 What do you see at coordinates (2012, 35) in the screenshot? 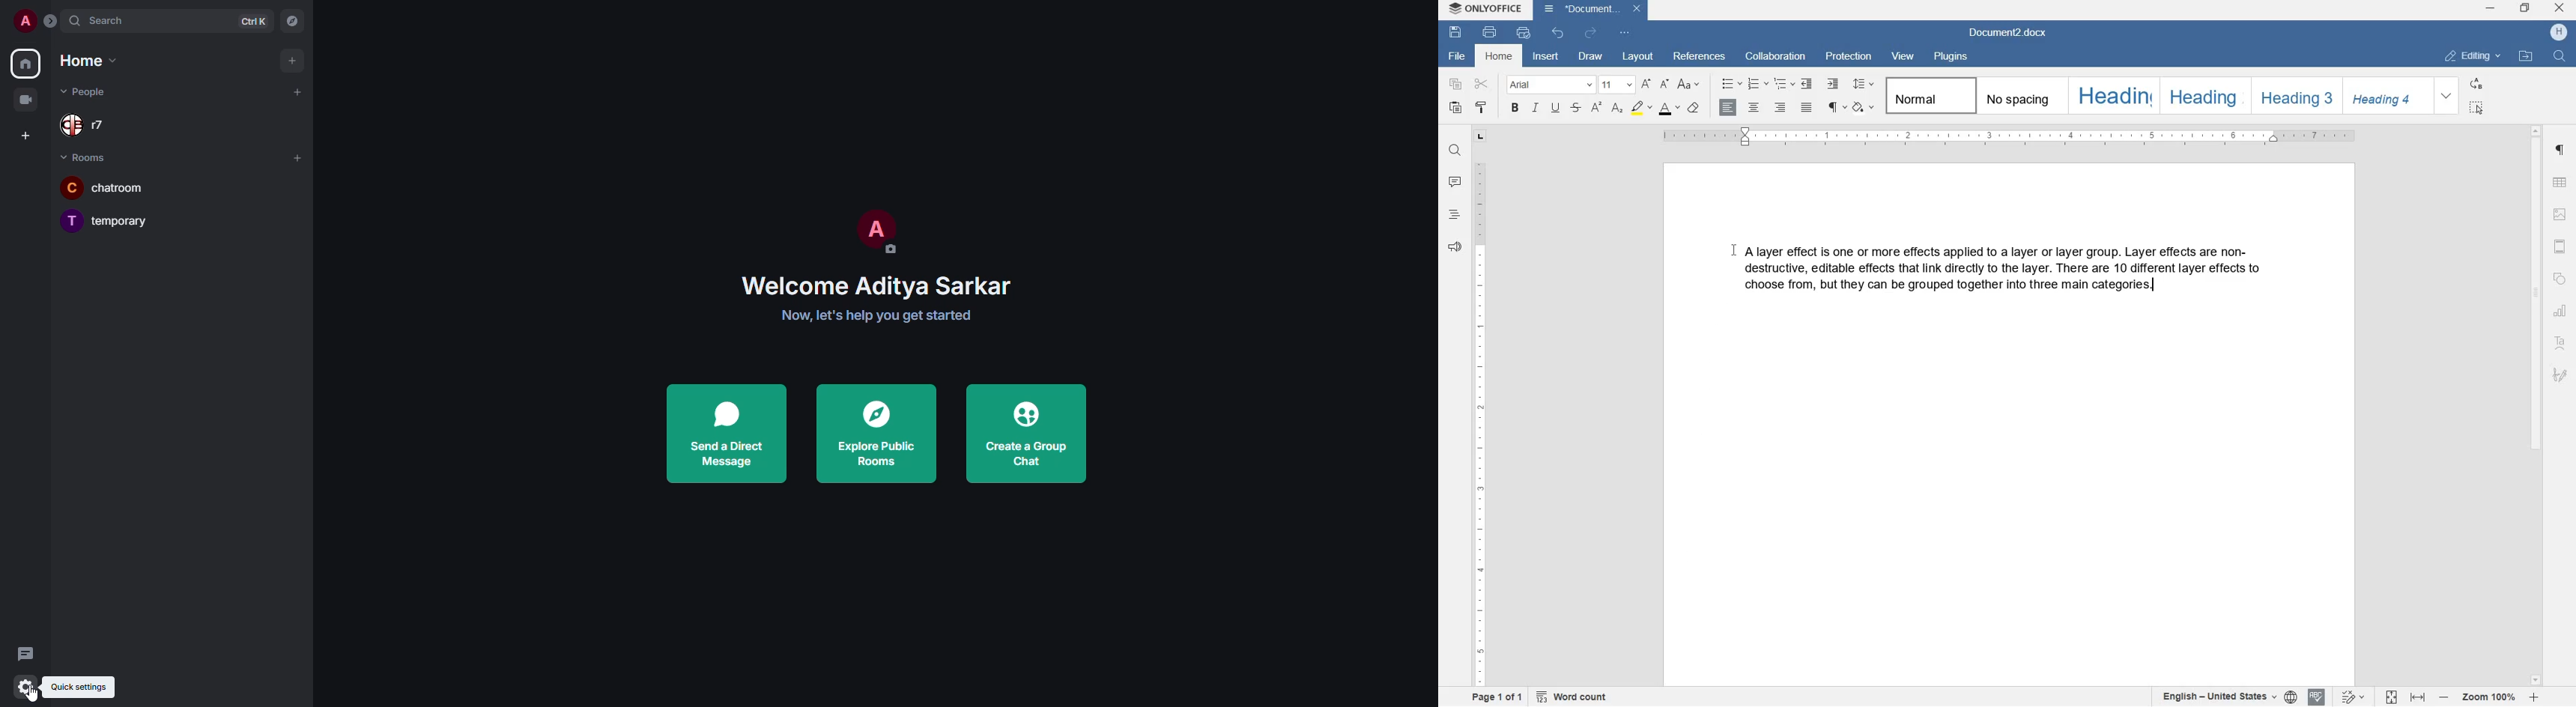
I see `file name` at bounding box center [2012, 35].